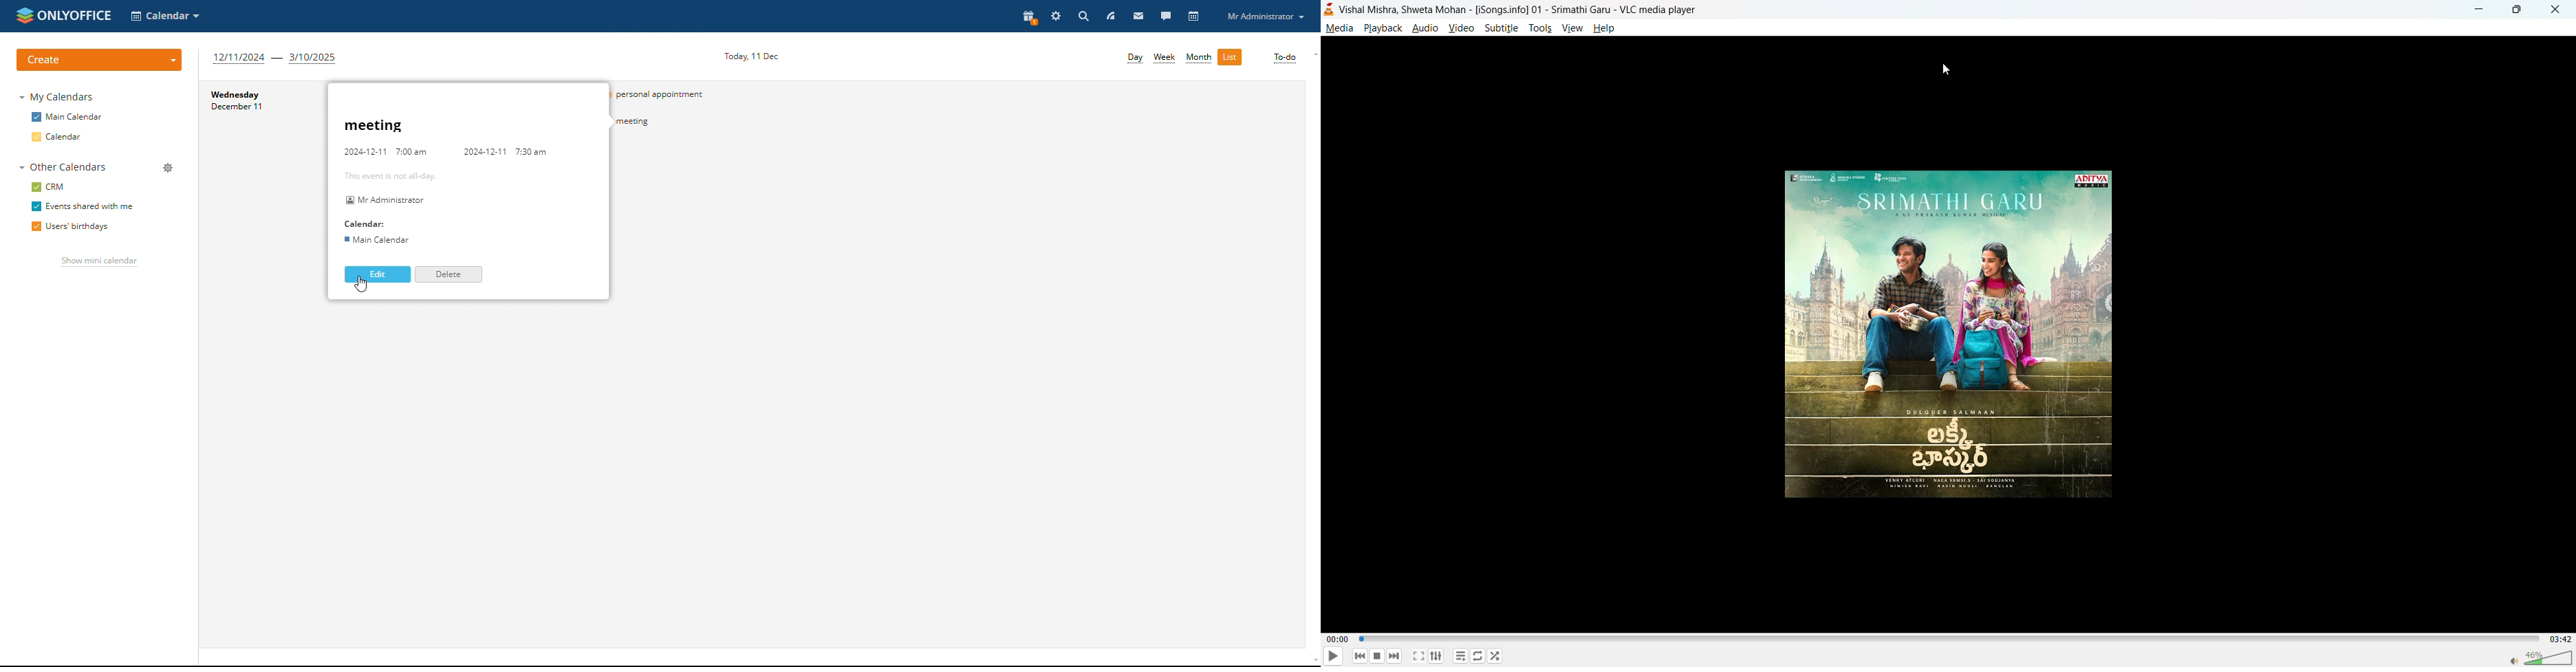  What do you see at coordinates (1425, 27) in the screenshot?
I see `audio` at bounding box center [1425, 27].